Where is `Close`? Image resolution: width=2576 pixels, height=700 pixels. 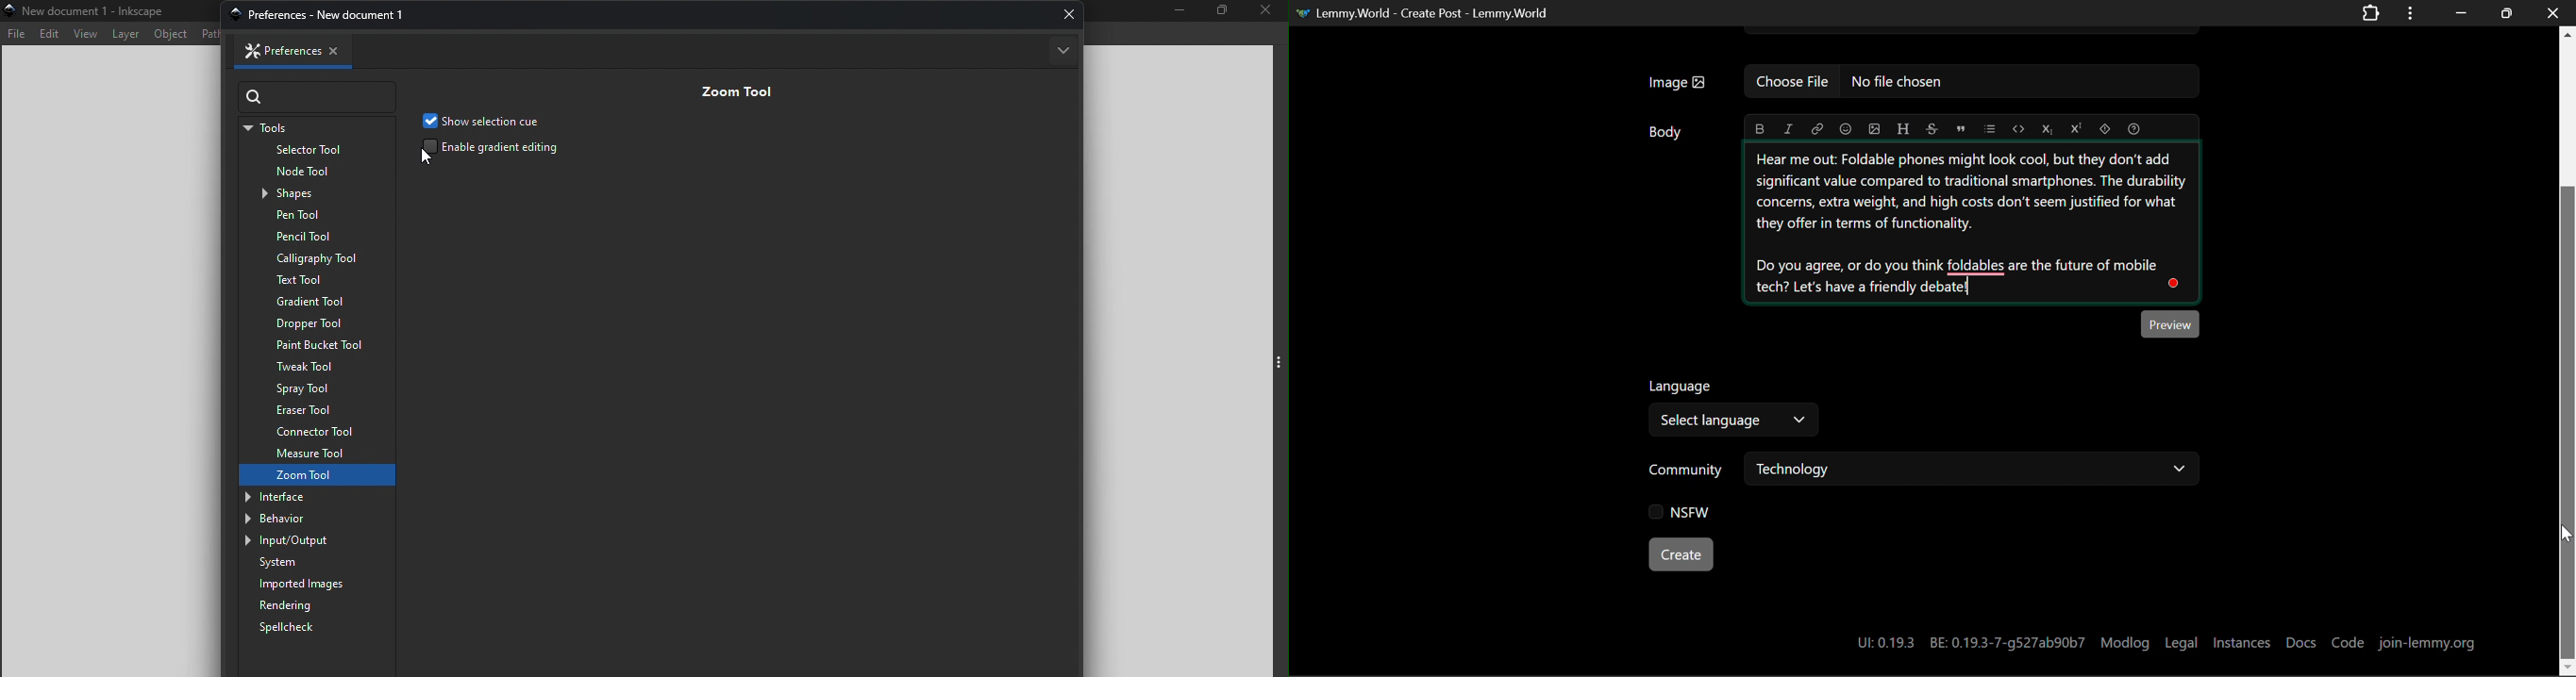
Close is located at coordinates (1071, 18).